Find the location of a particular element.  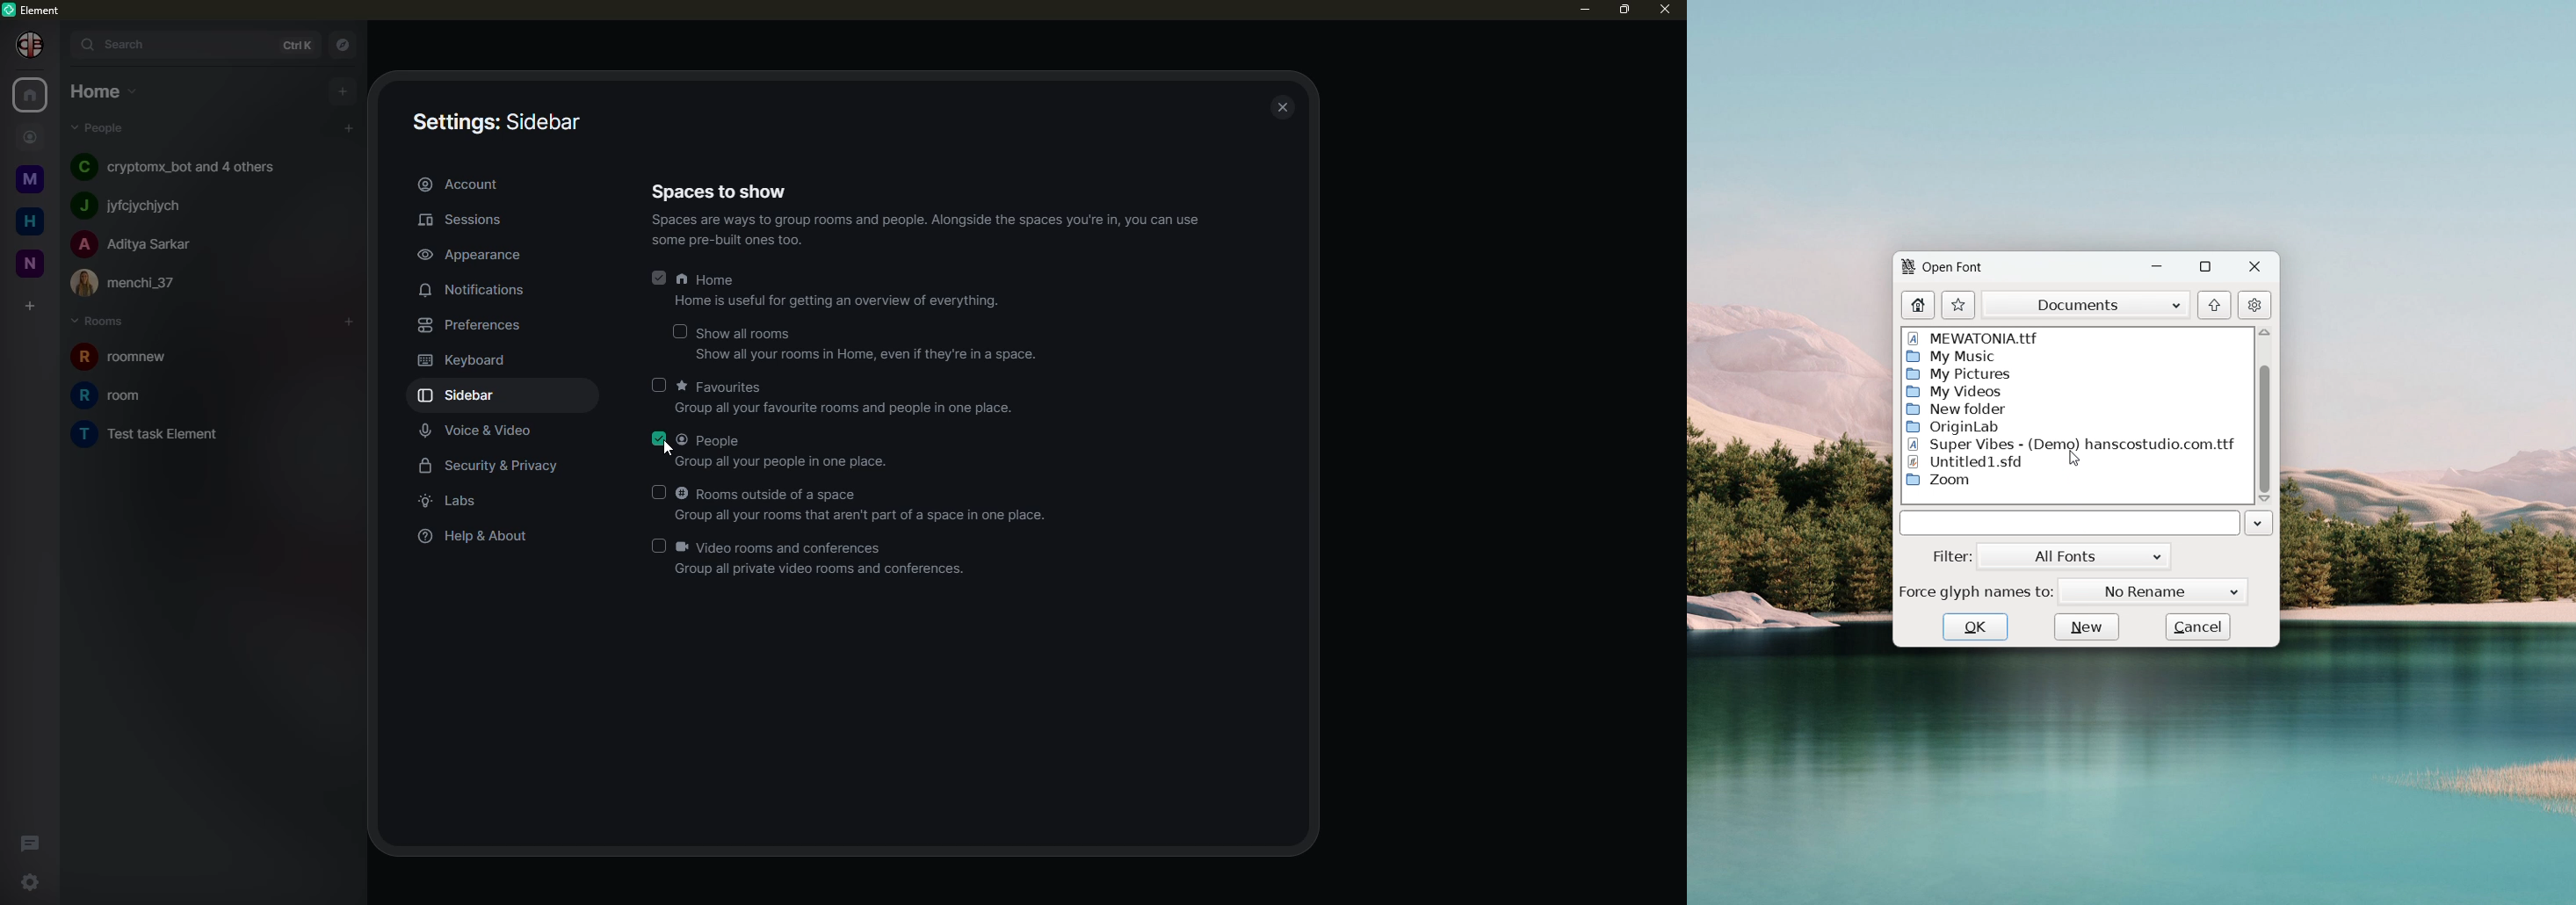

profile is located at coordinates (25, 44).